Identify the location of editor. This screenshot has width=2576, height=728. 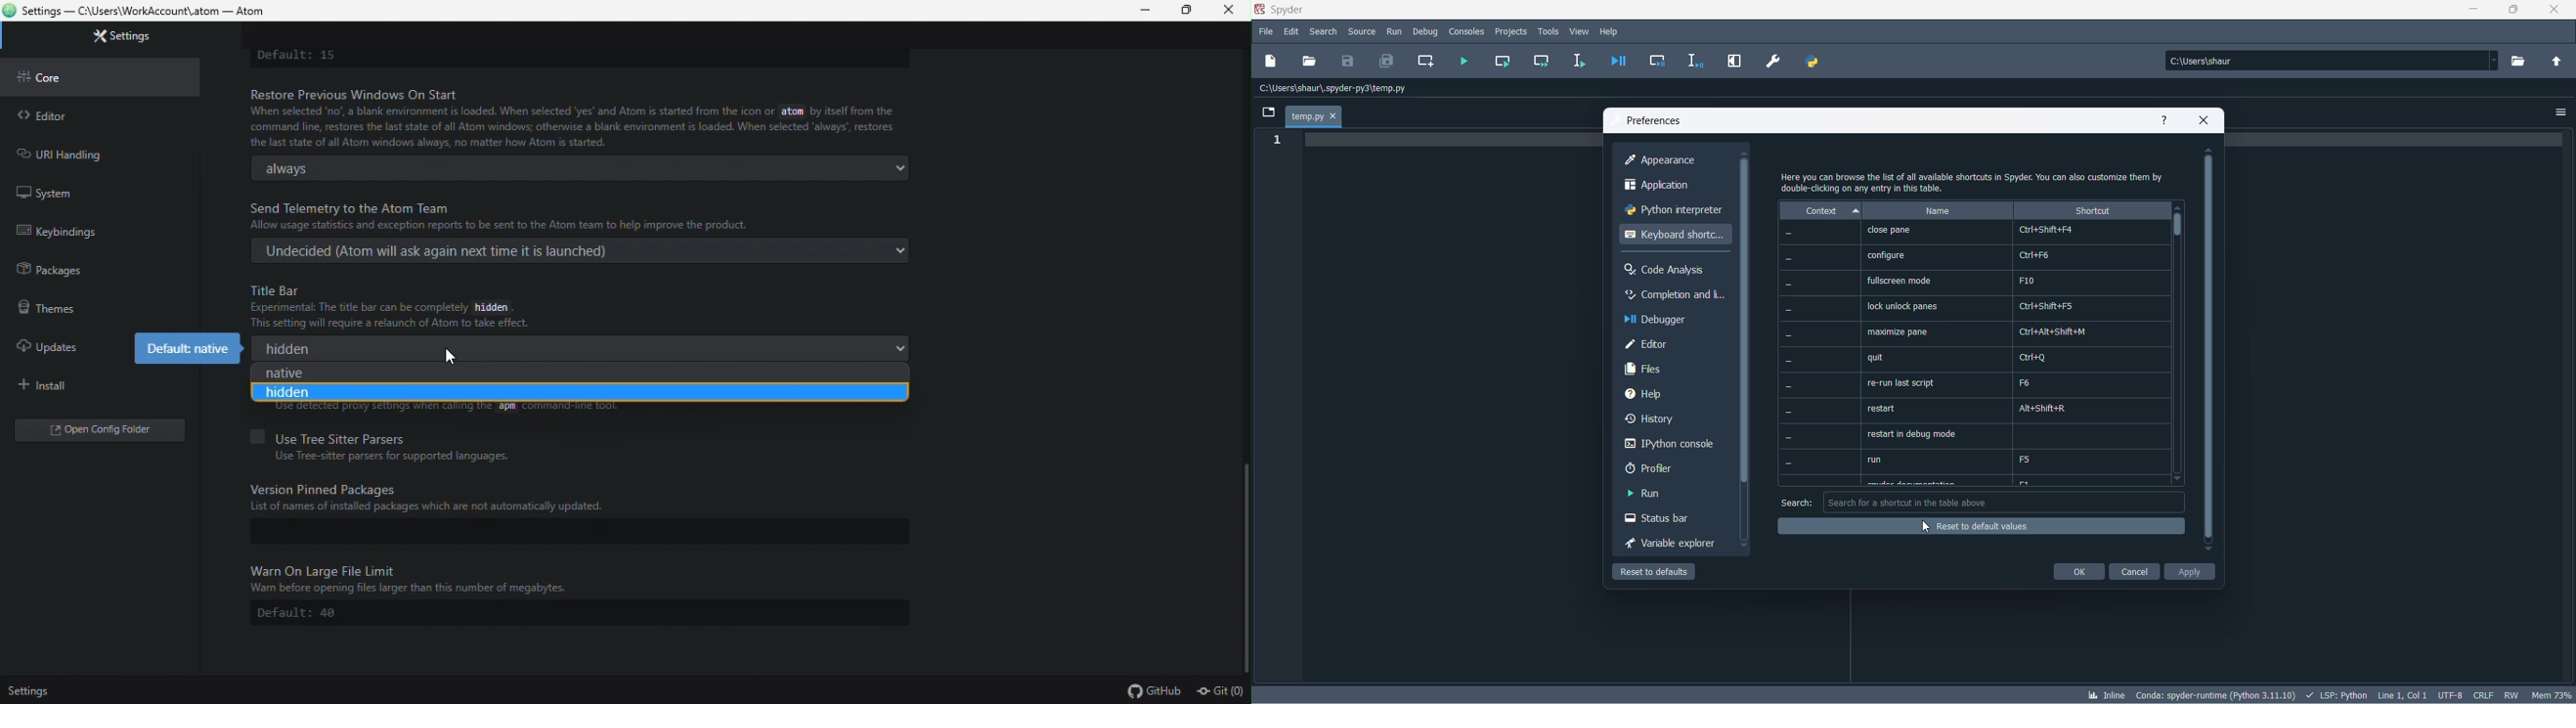
(1673, 344).